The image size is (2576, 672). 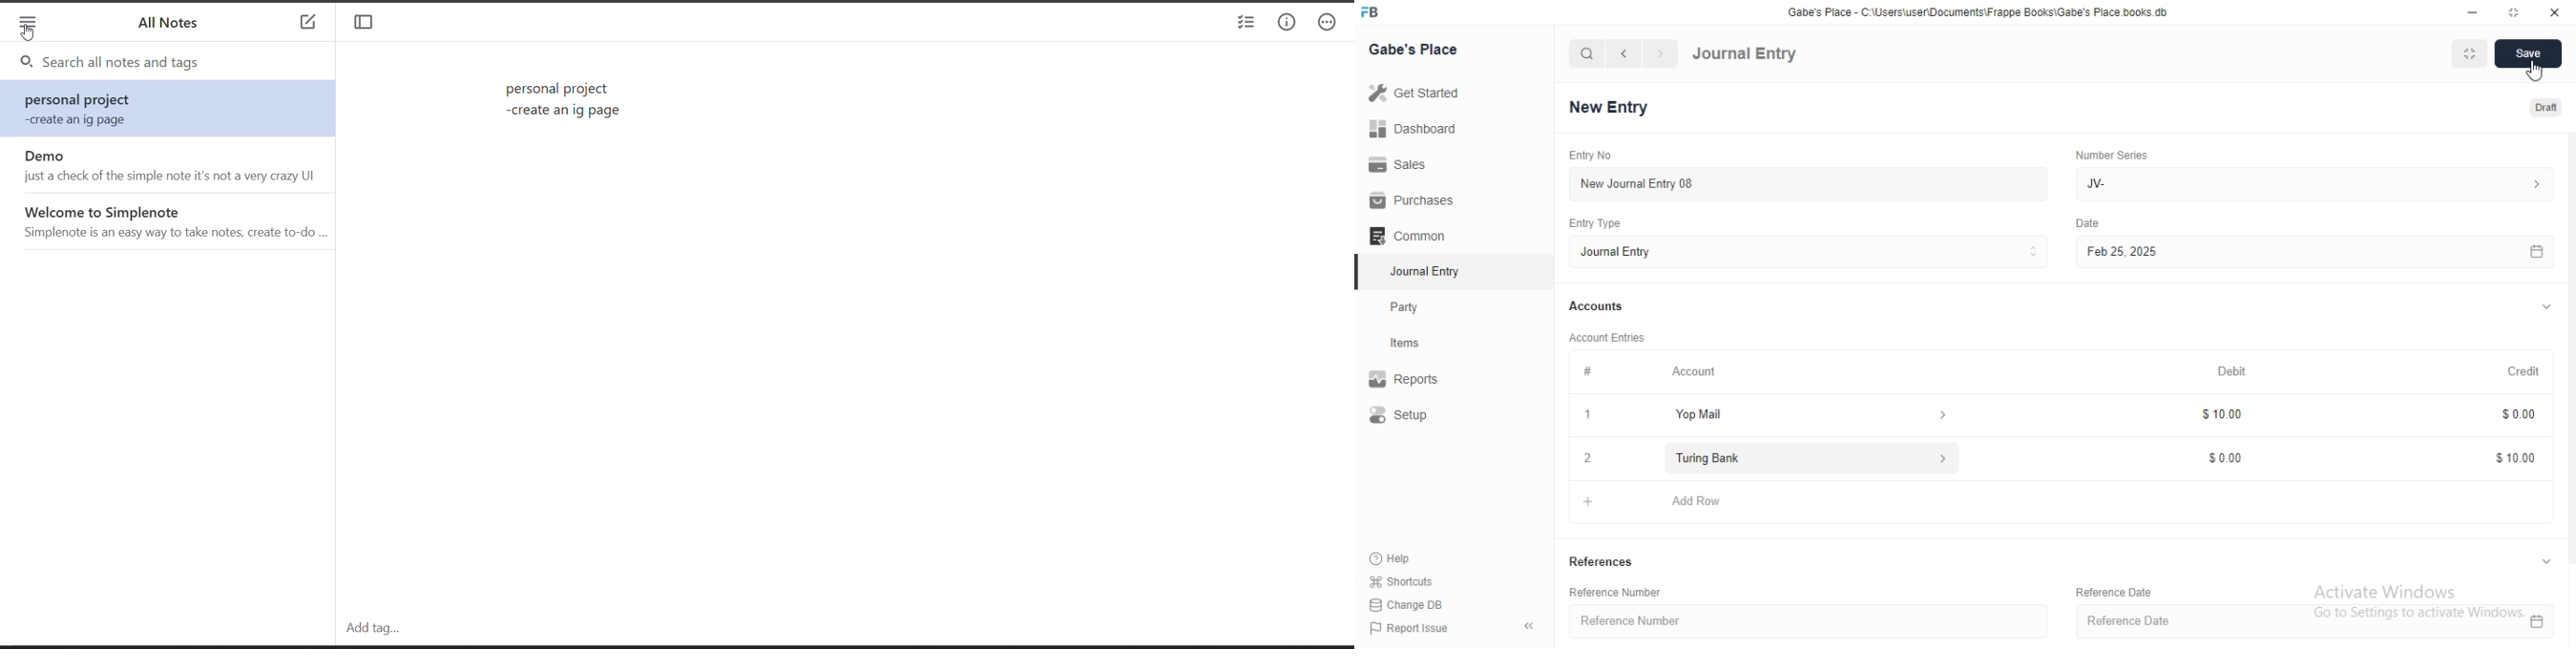 What do you see at coordinates (1803, 183) in the screenshot?
I see `New Journal Entry 08` at bounding box center [1803, 183].